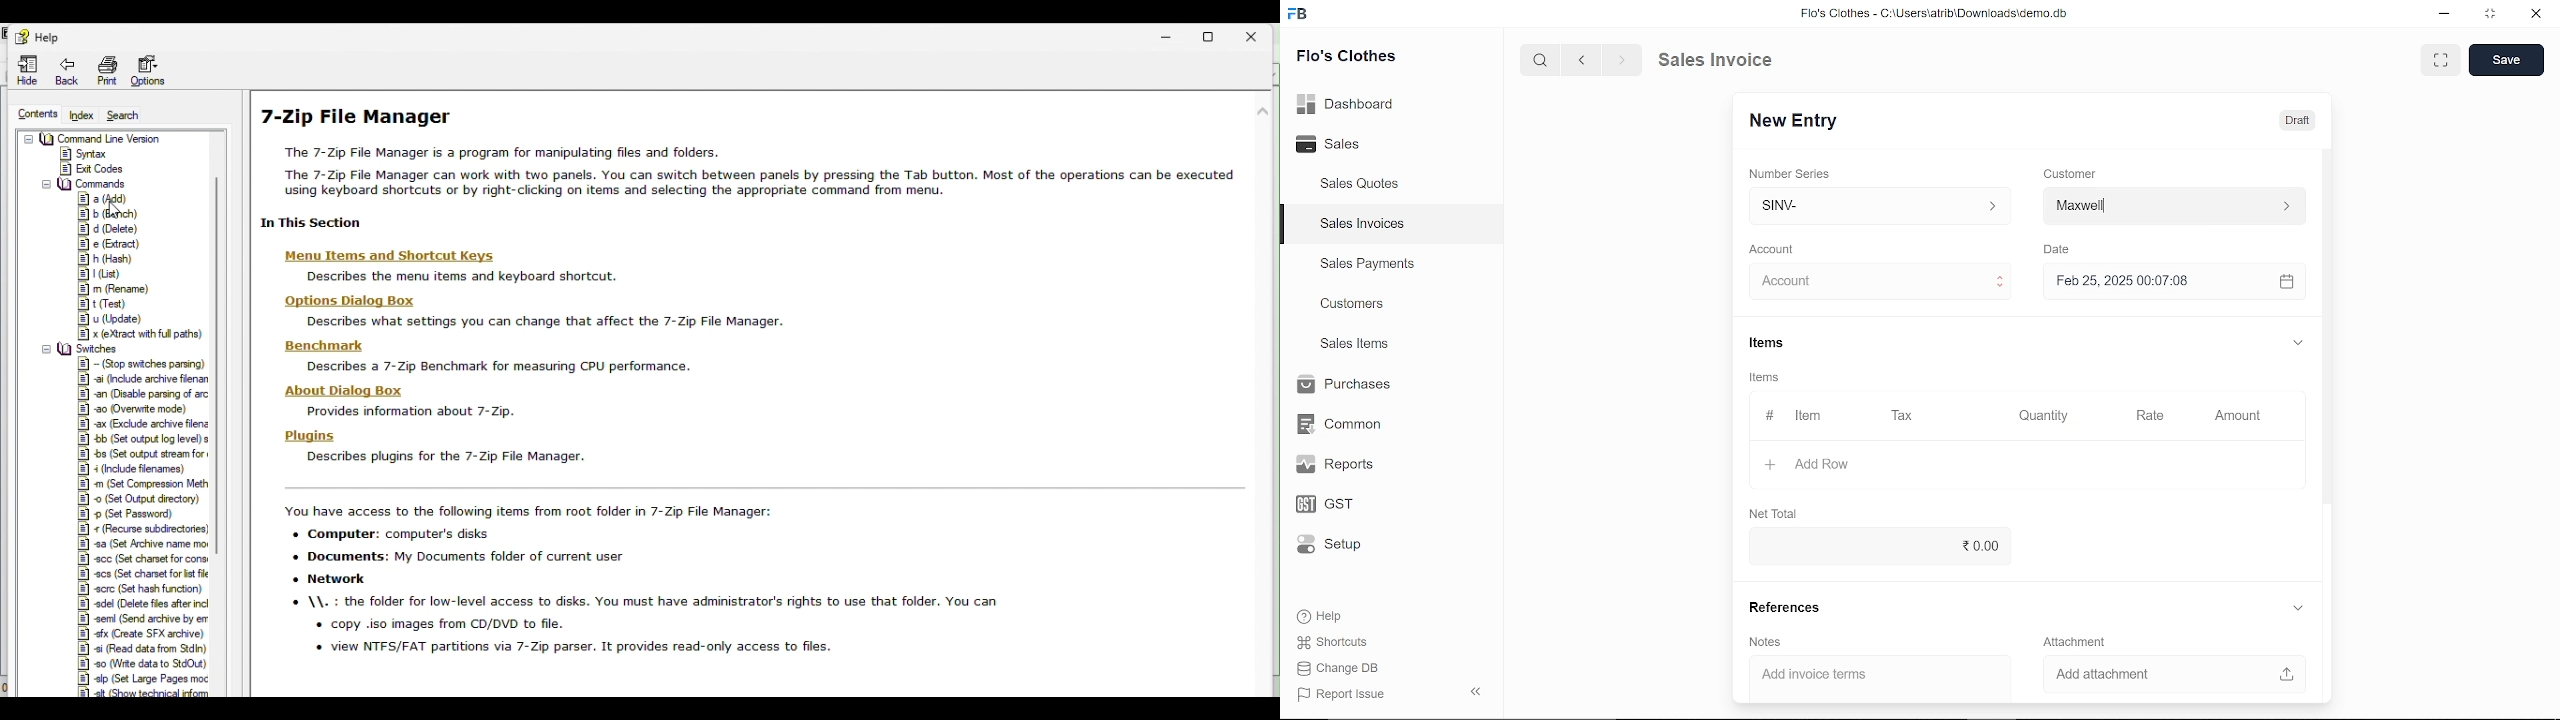  Describe the element at coordinates (1583, 60) in the screenshot. I see `previous` at that location.